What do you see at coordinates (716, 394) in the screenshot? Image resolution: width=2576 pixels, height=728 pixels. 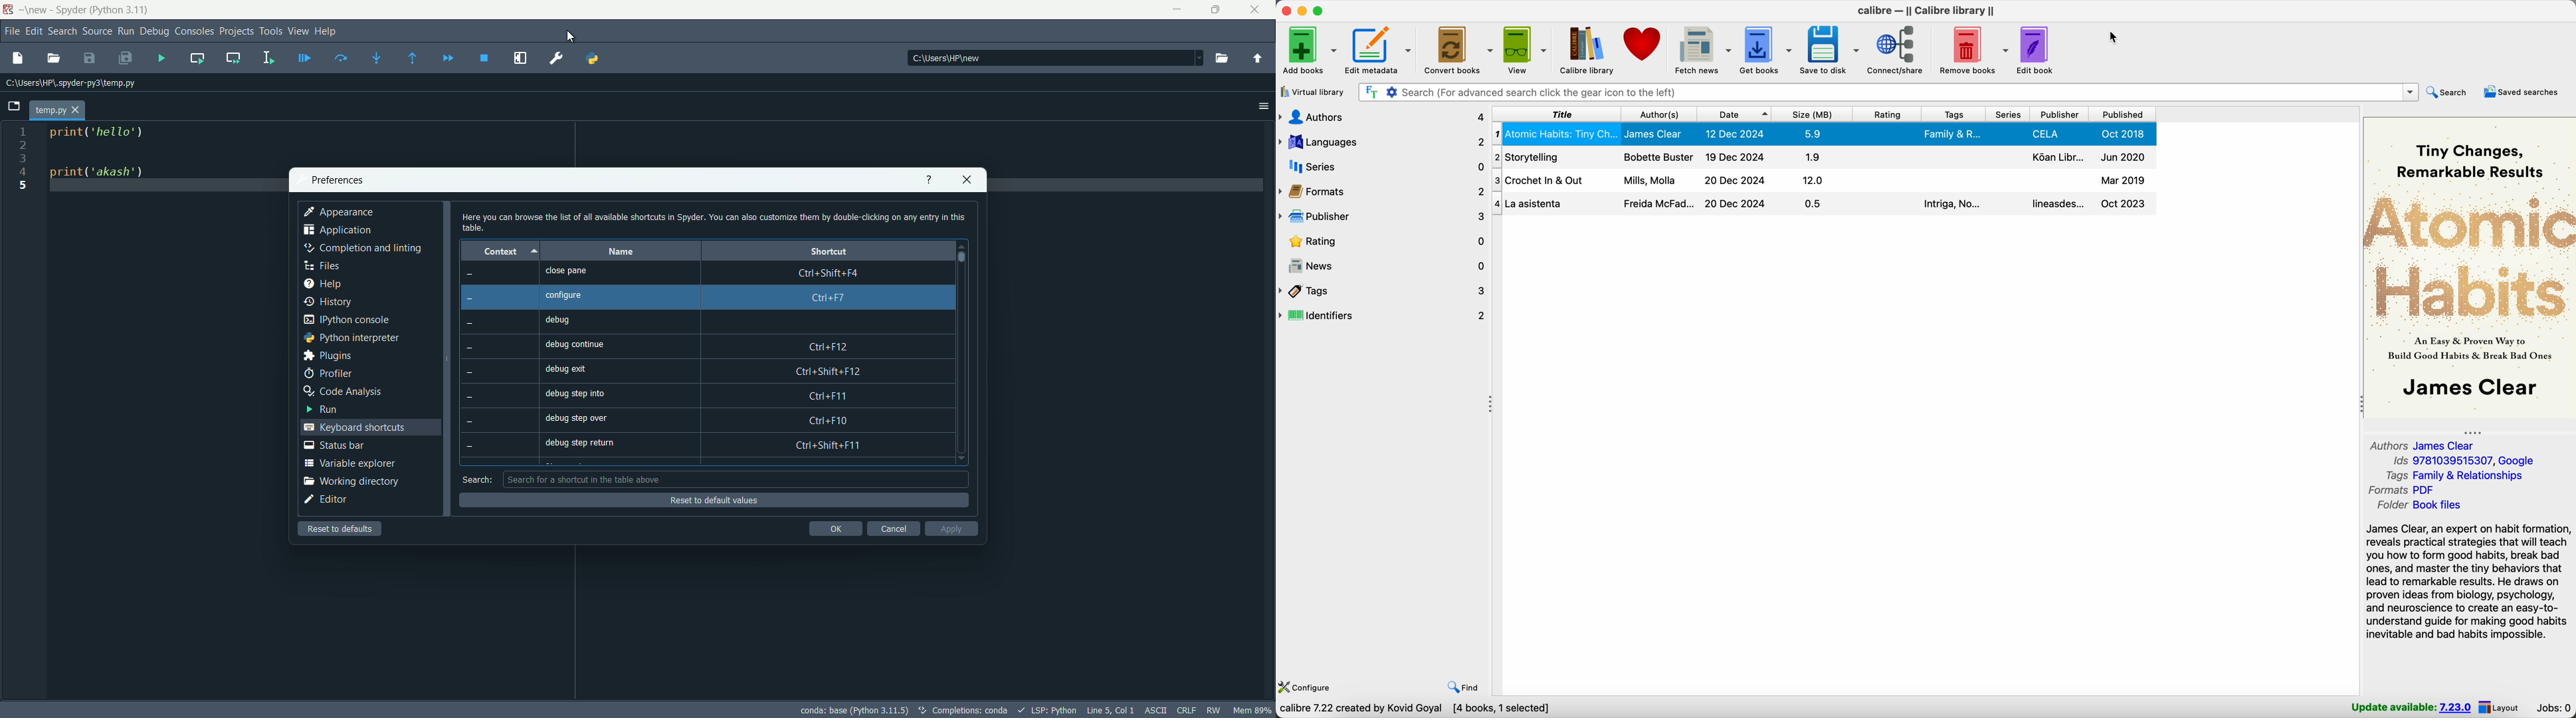 I see `debug step into Ctri+F11` at bounding box center [716, 394].